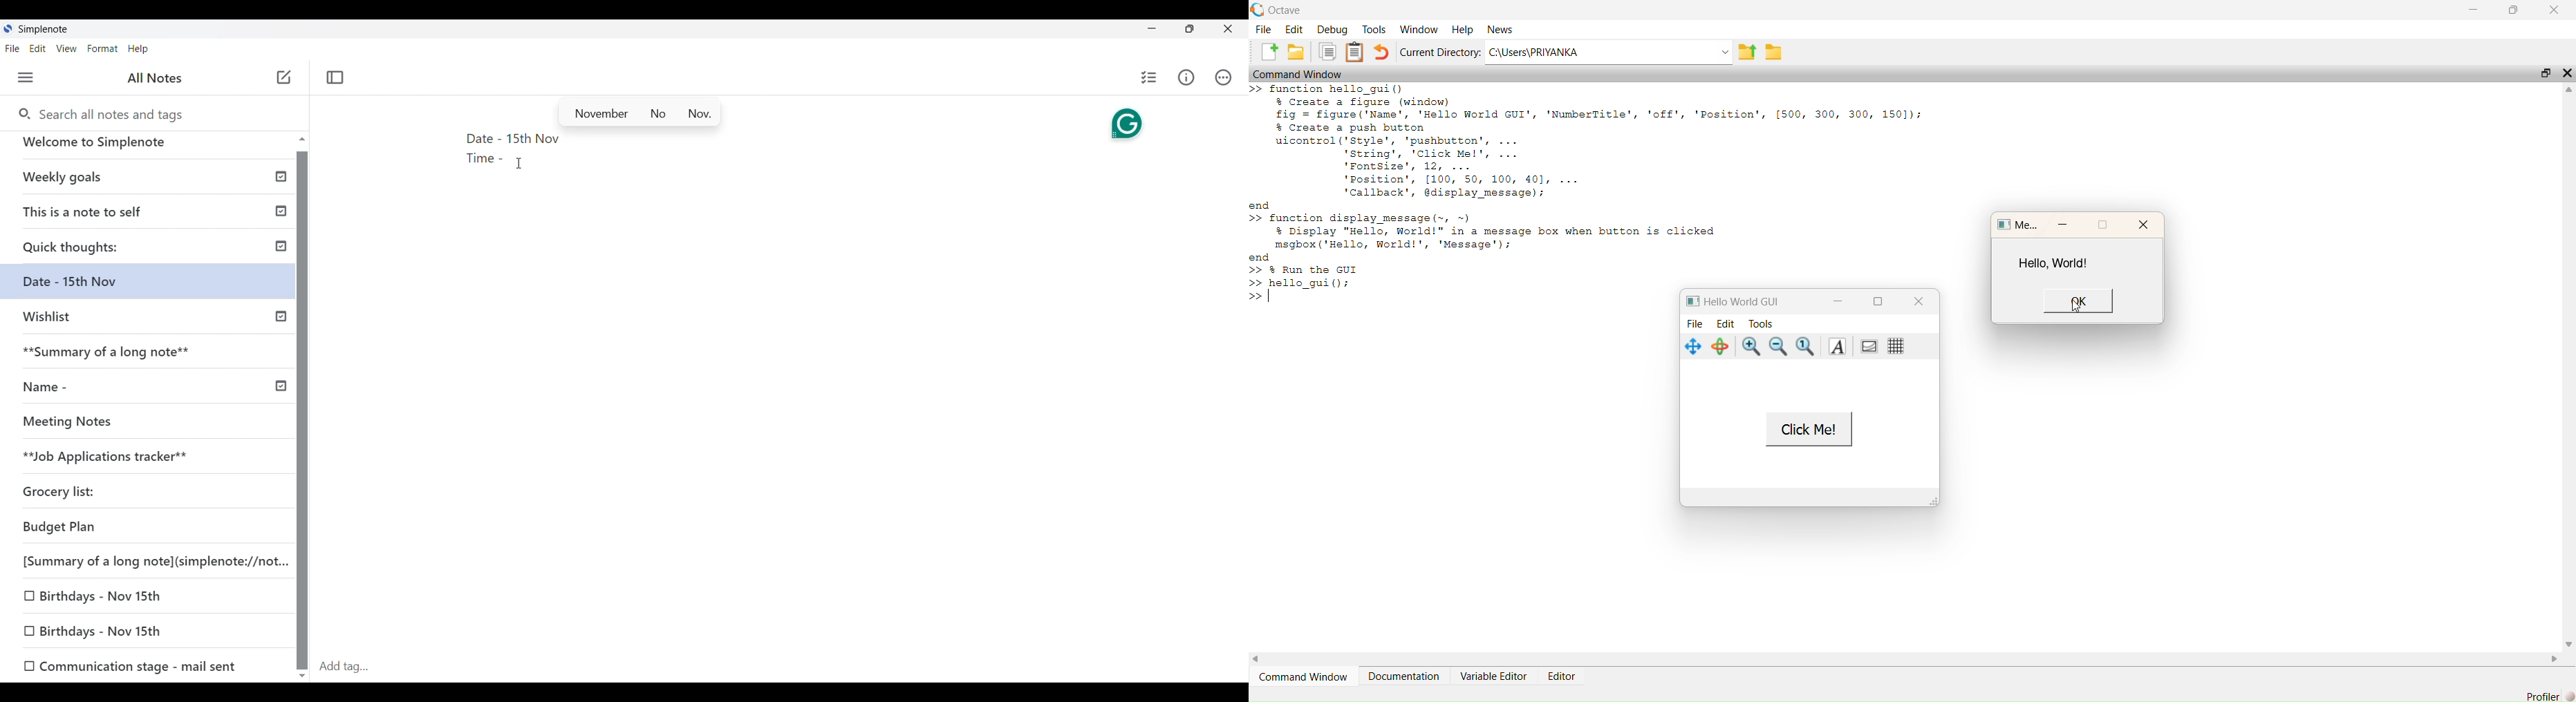 The height and width of the screenshot is (728, 2576). I want to click on Software logo, so click(8, 28).